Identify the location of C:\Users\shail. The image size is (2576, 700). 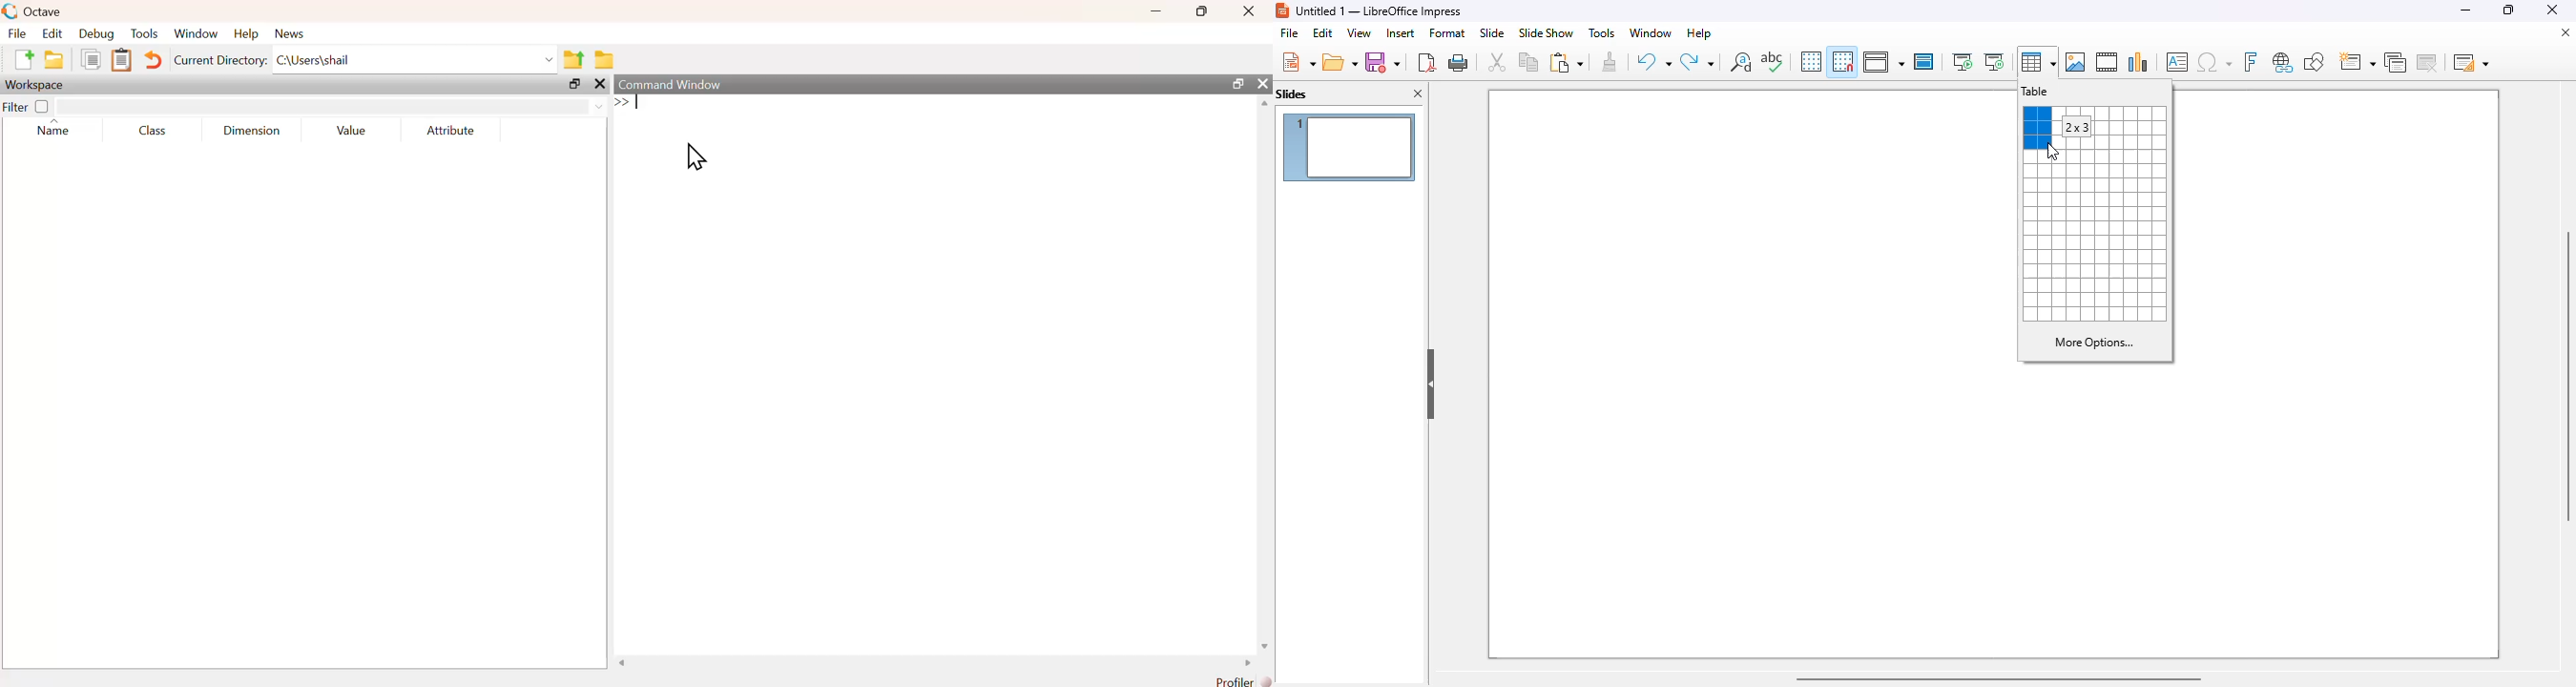
(314, 60).